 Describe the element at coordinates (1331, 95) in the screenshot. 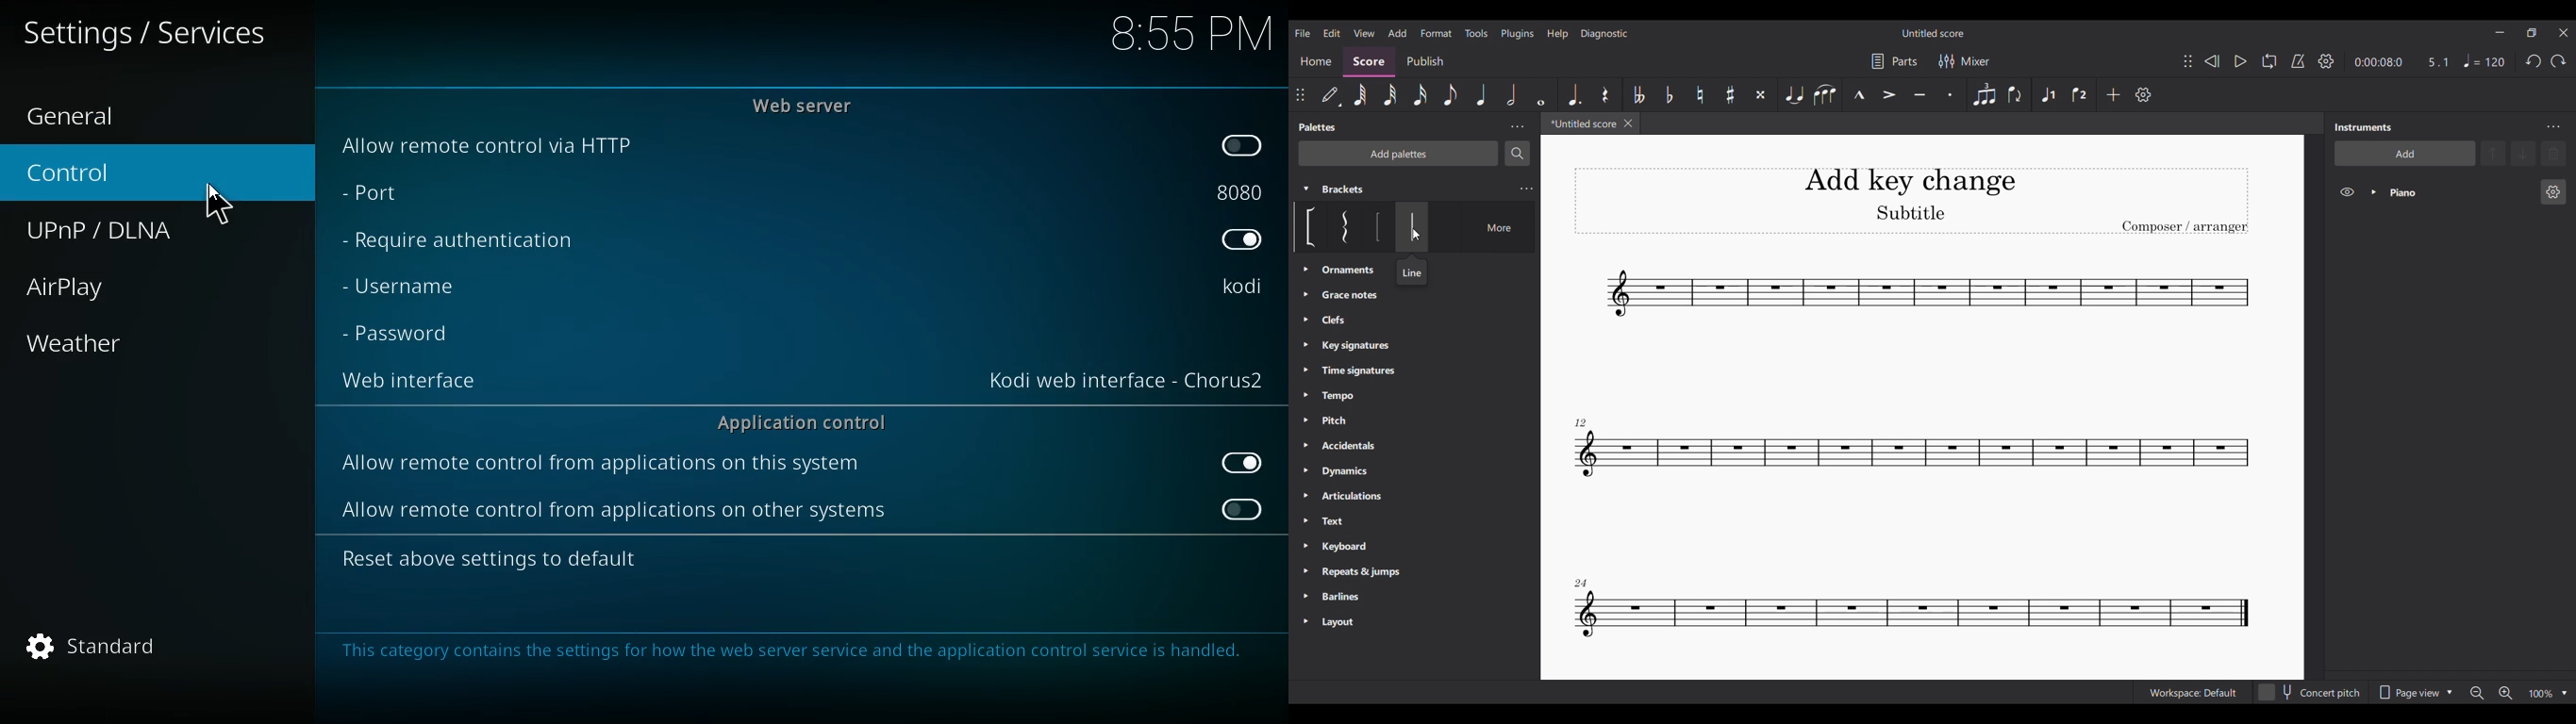

I see `Default` at that location.